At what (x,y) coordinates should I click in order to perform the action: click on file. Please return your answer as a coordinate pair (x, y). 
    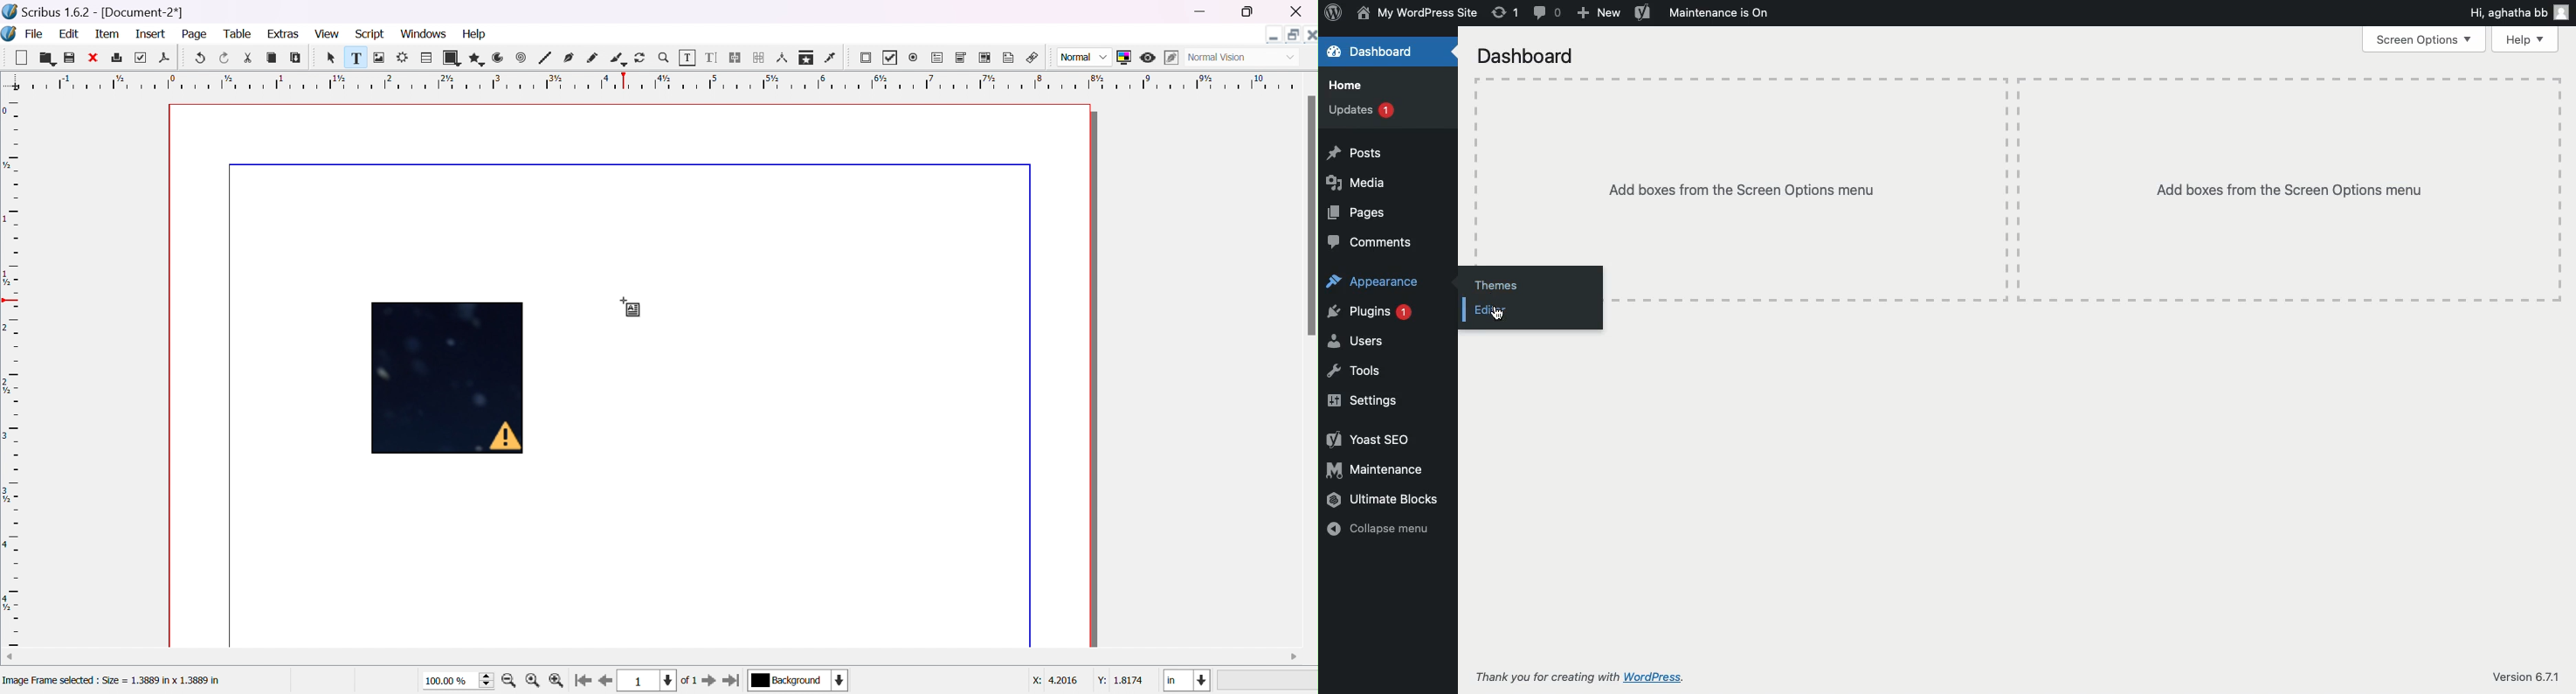
    Looking at the image, I should click on (34, 33).